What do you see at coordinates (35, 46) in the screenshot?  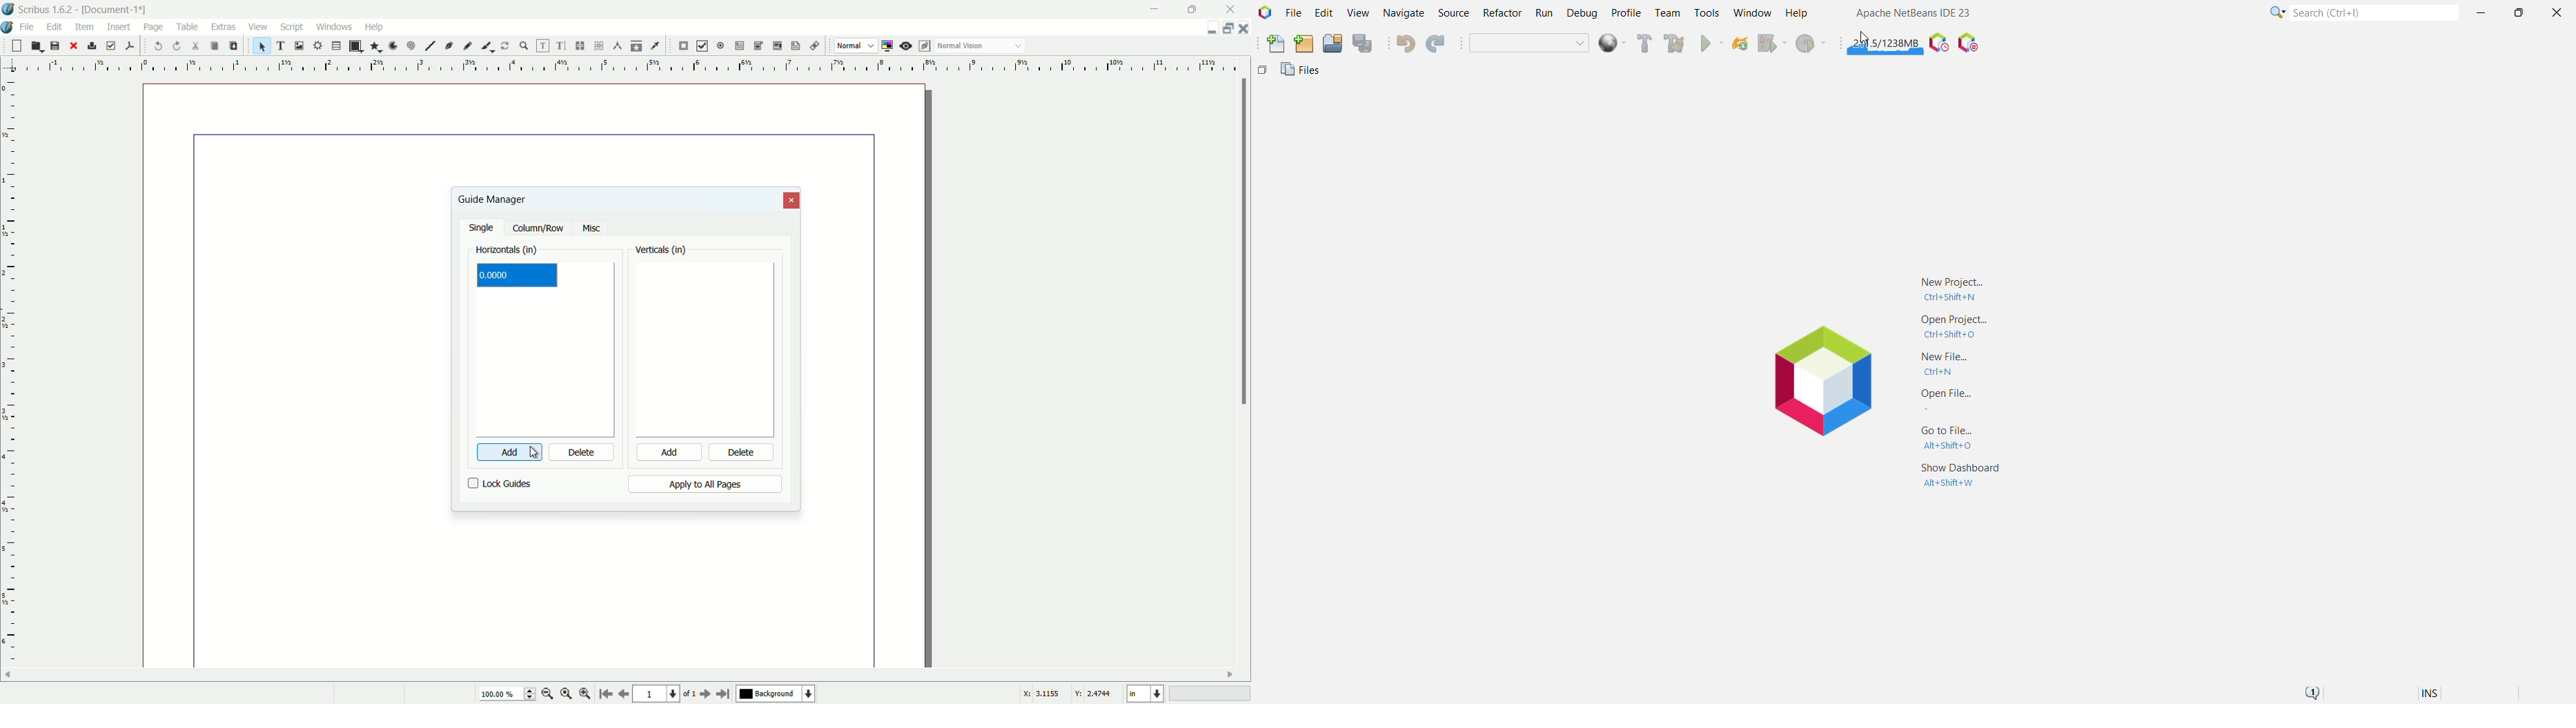 I see `open` at bounding box center [35, 46].